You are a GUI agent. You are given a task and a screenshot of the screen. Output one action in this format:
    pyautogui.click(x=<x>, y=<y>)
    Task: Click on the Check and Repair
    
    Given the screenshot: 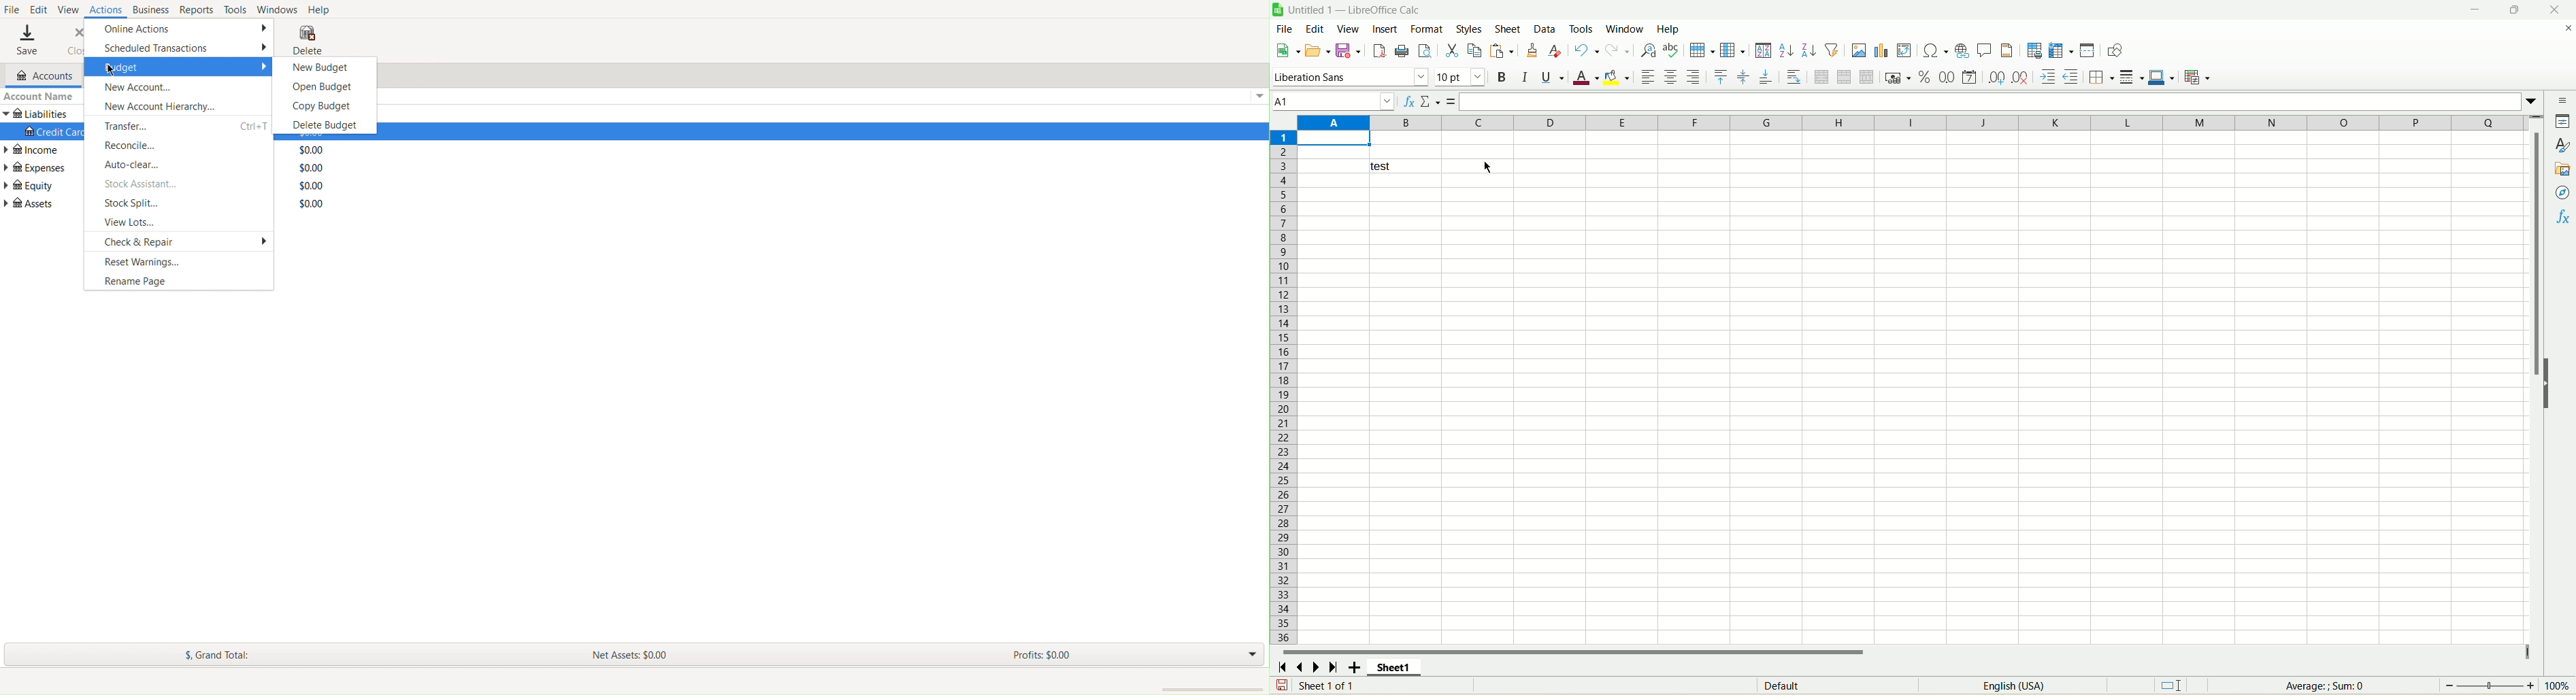 What is the action you would take?
    pyautogui.click(x=184, y=242)
    